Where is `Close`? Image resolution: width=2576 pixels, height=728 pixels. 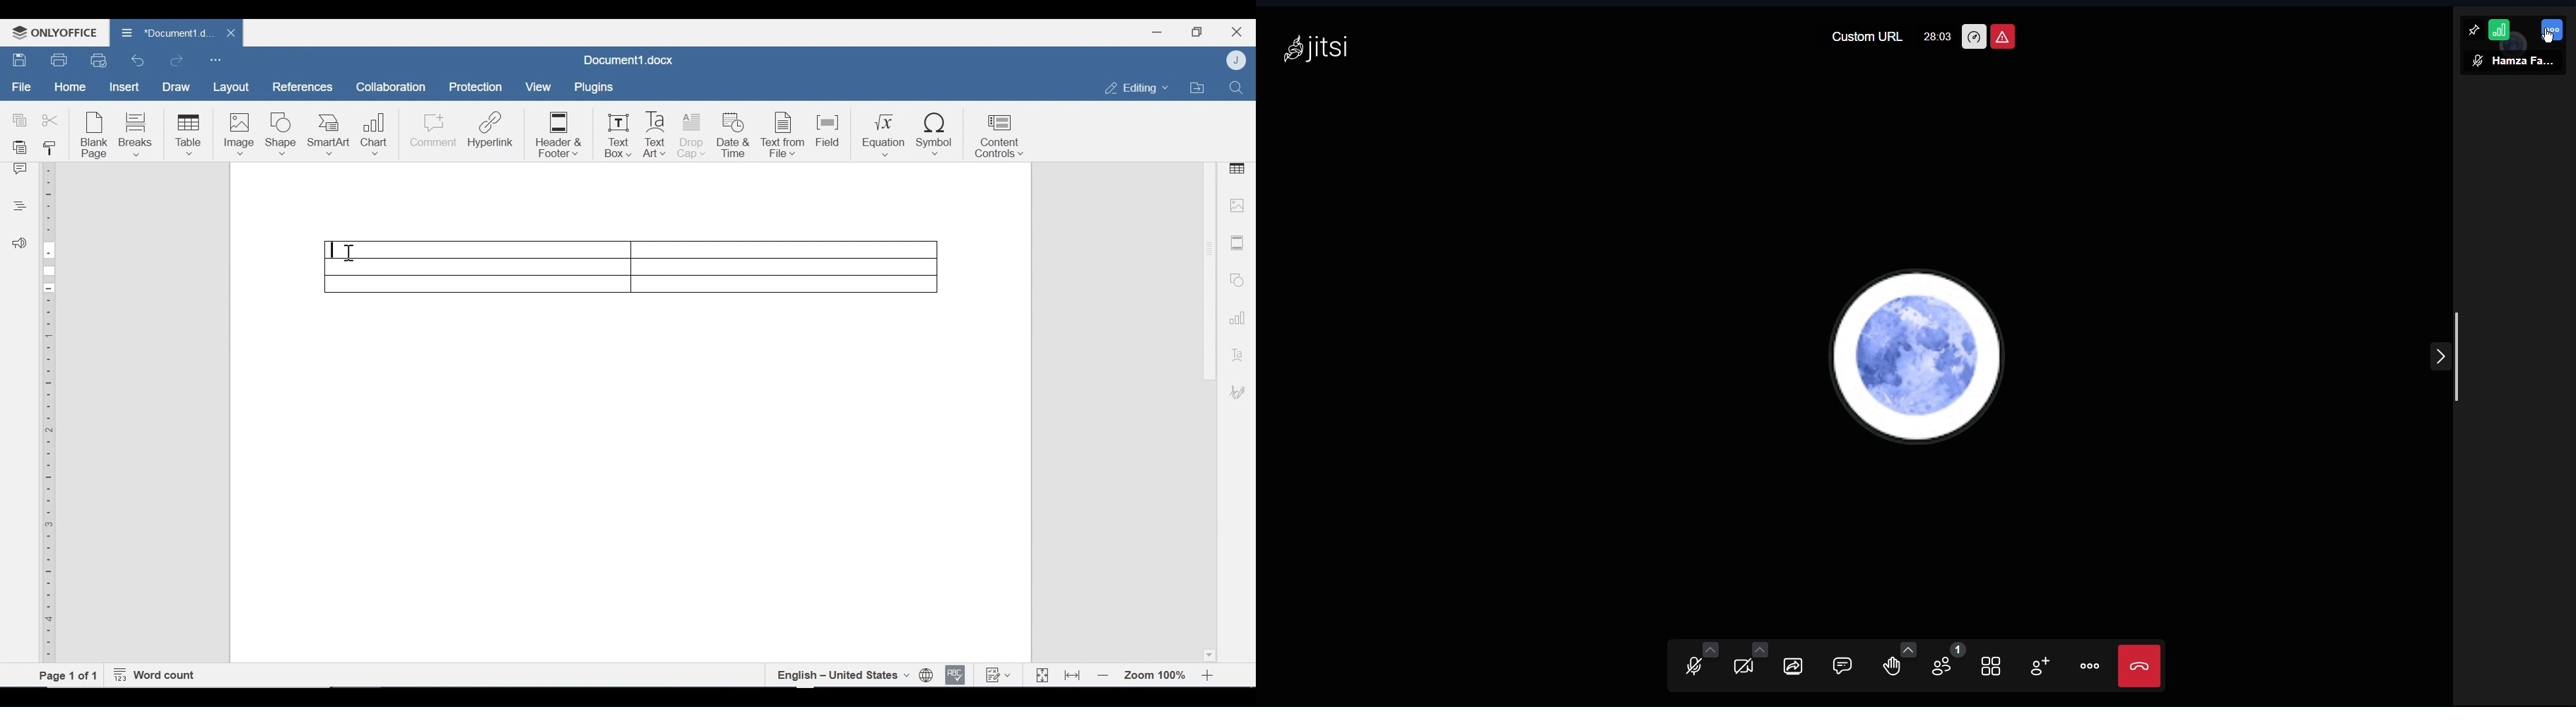
Close is located at coordinates (1237, 30).